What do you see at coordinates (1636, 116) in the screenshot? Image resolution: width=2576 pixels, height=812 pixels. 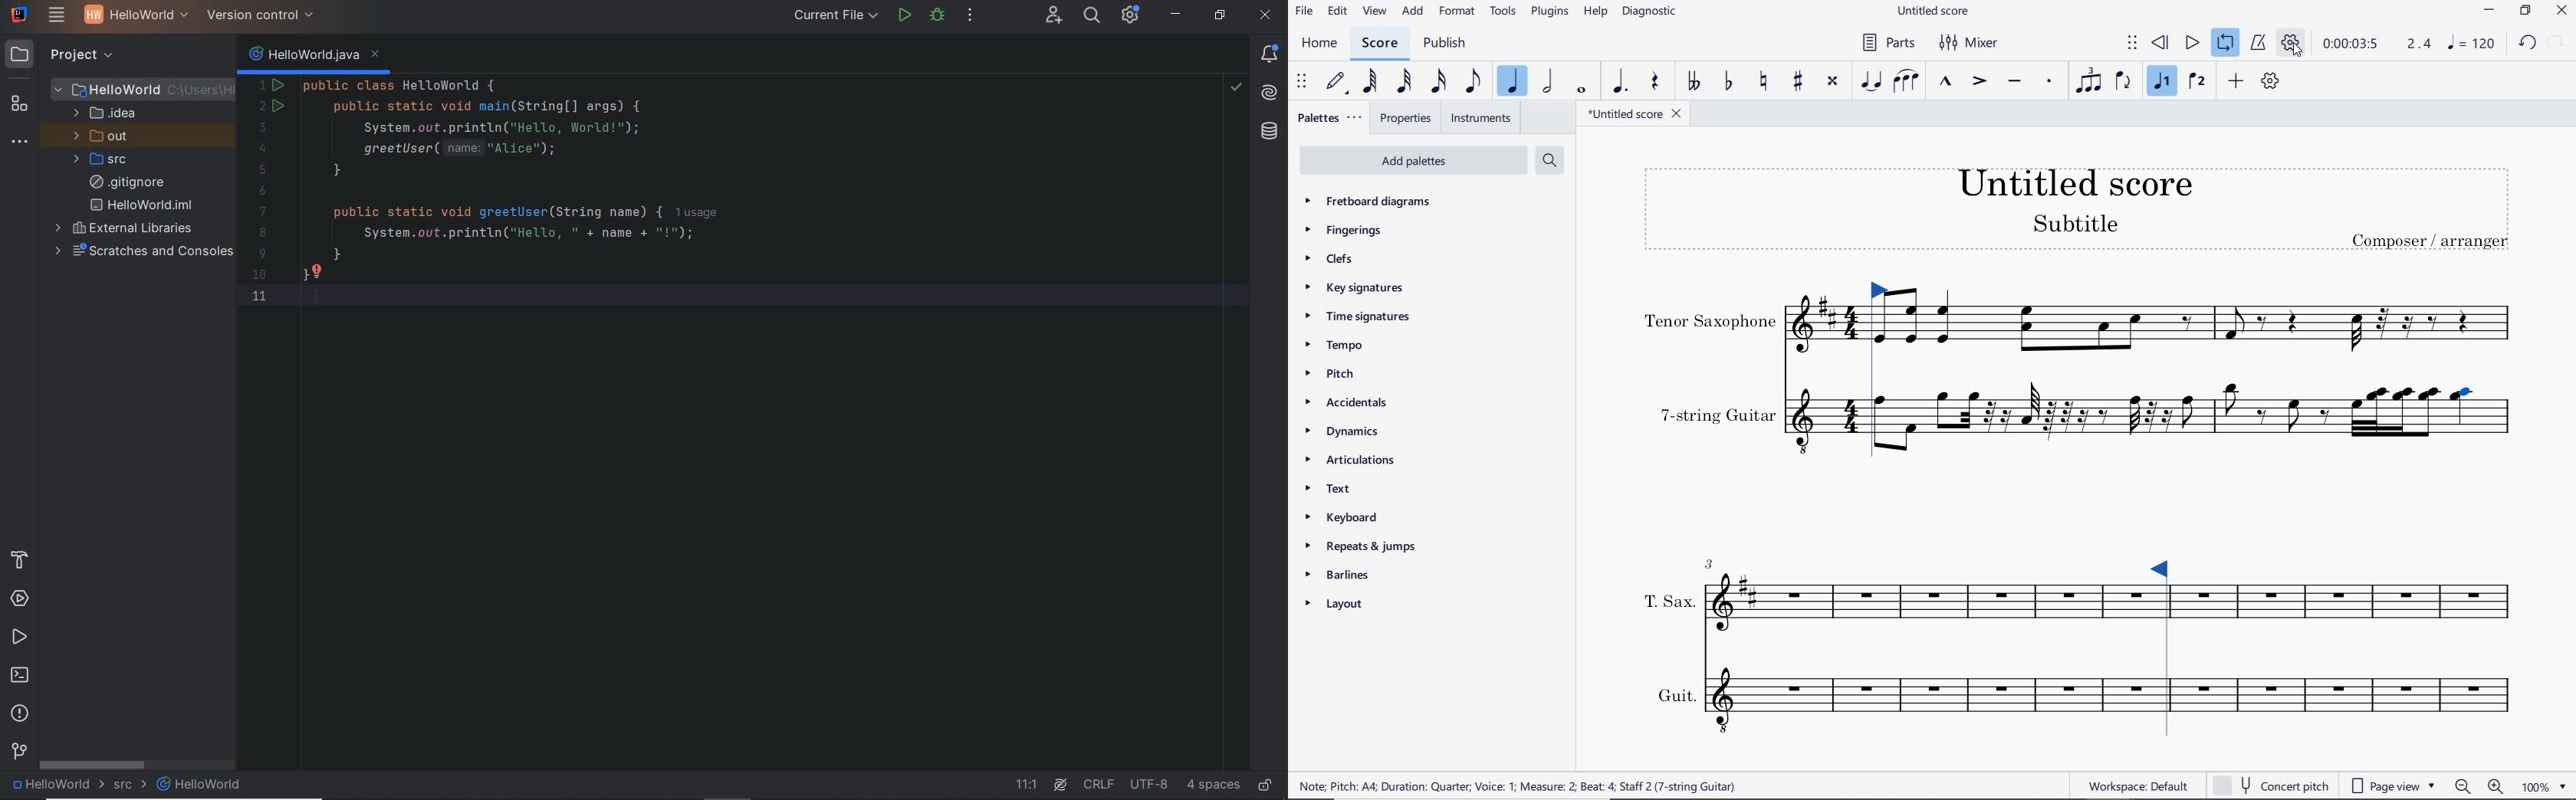 I see `FILE NAME` at bounding box center [1636, 116].